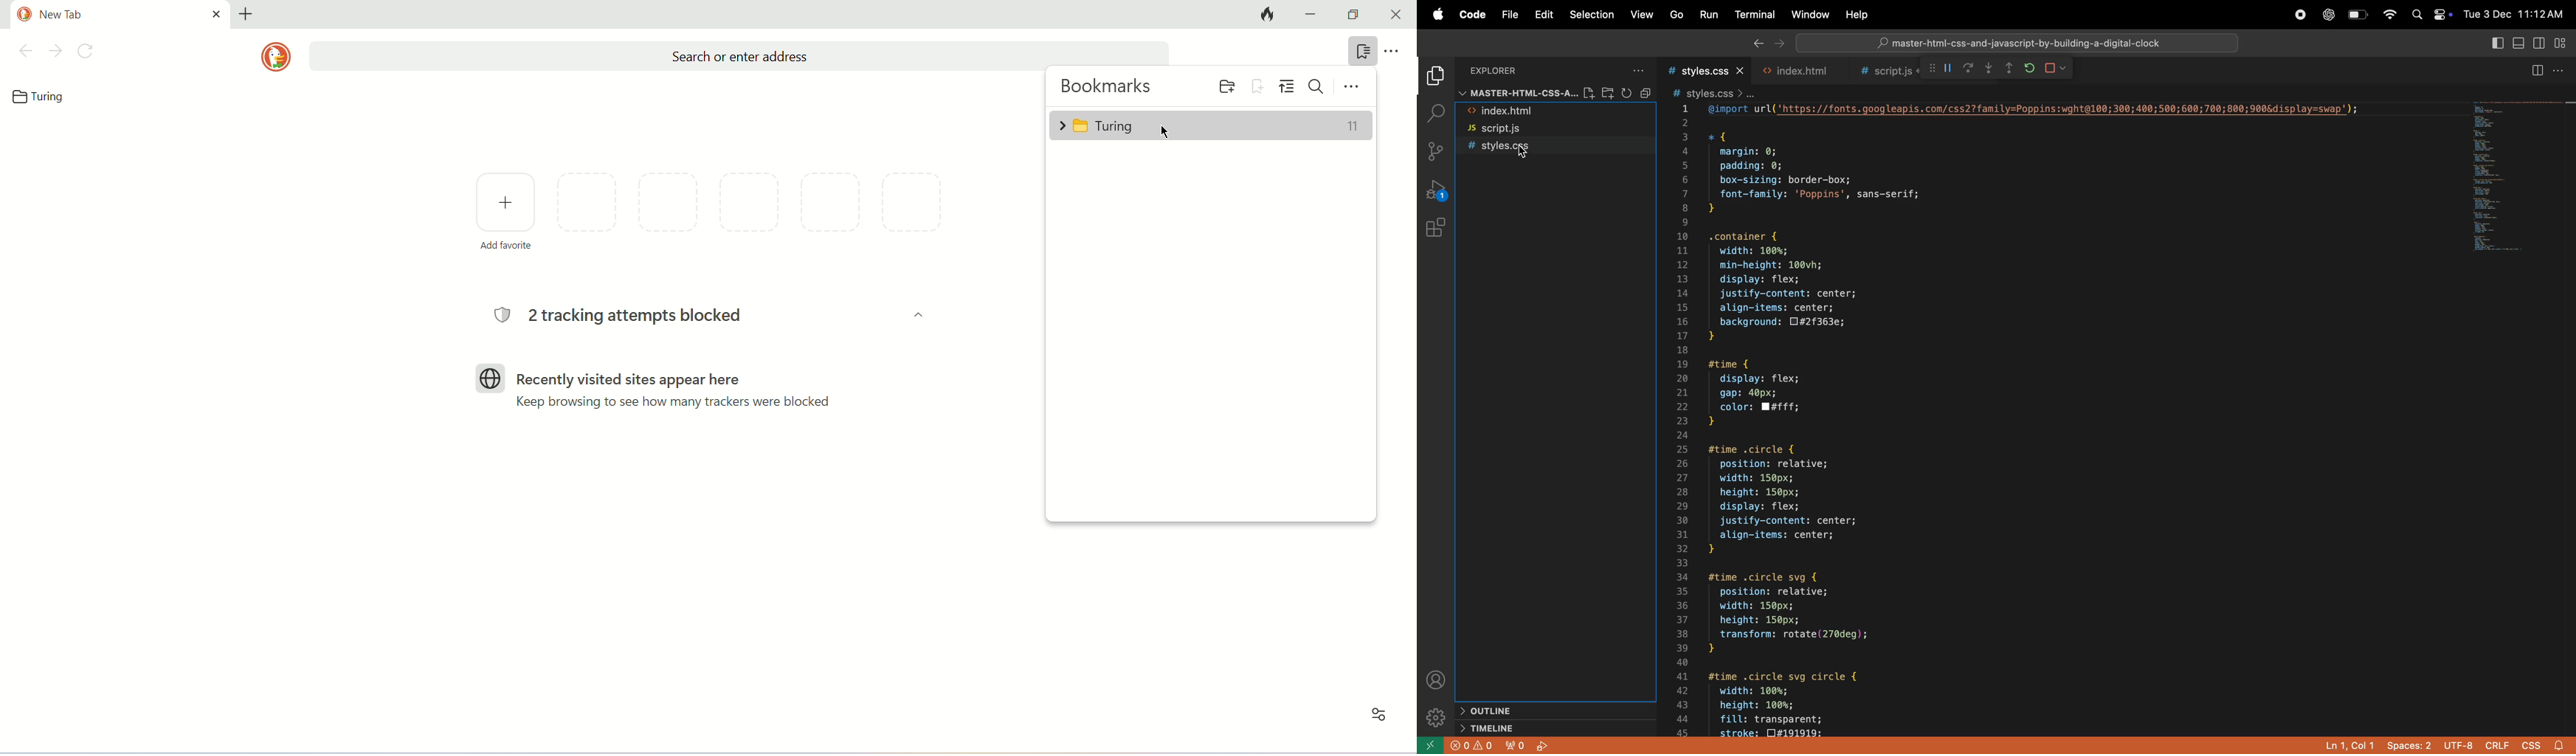 The height and width of the screenshot is (756, 2576). What do you see at coordinates (2412, 747) in the screenshot?
I see `space 2` at bounding box center [2412, 747].